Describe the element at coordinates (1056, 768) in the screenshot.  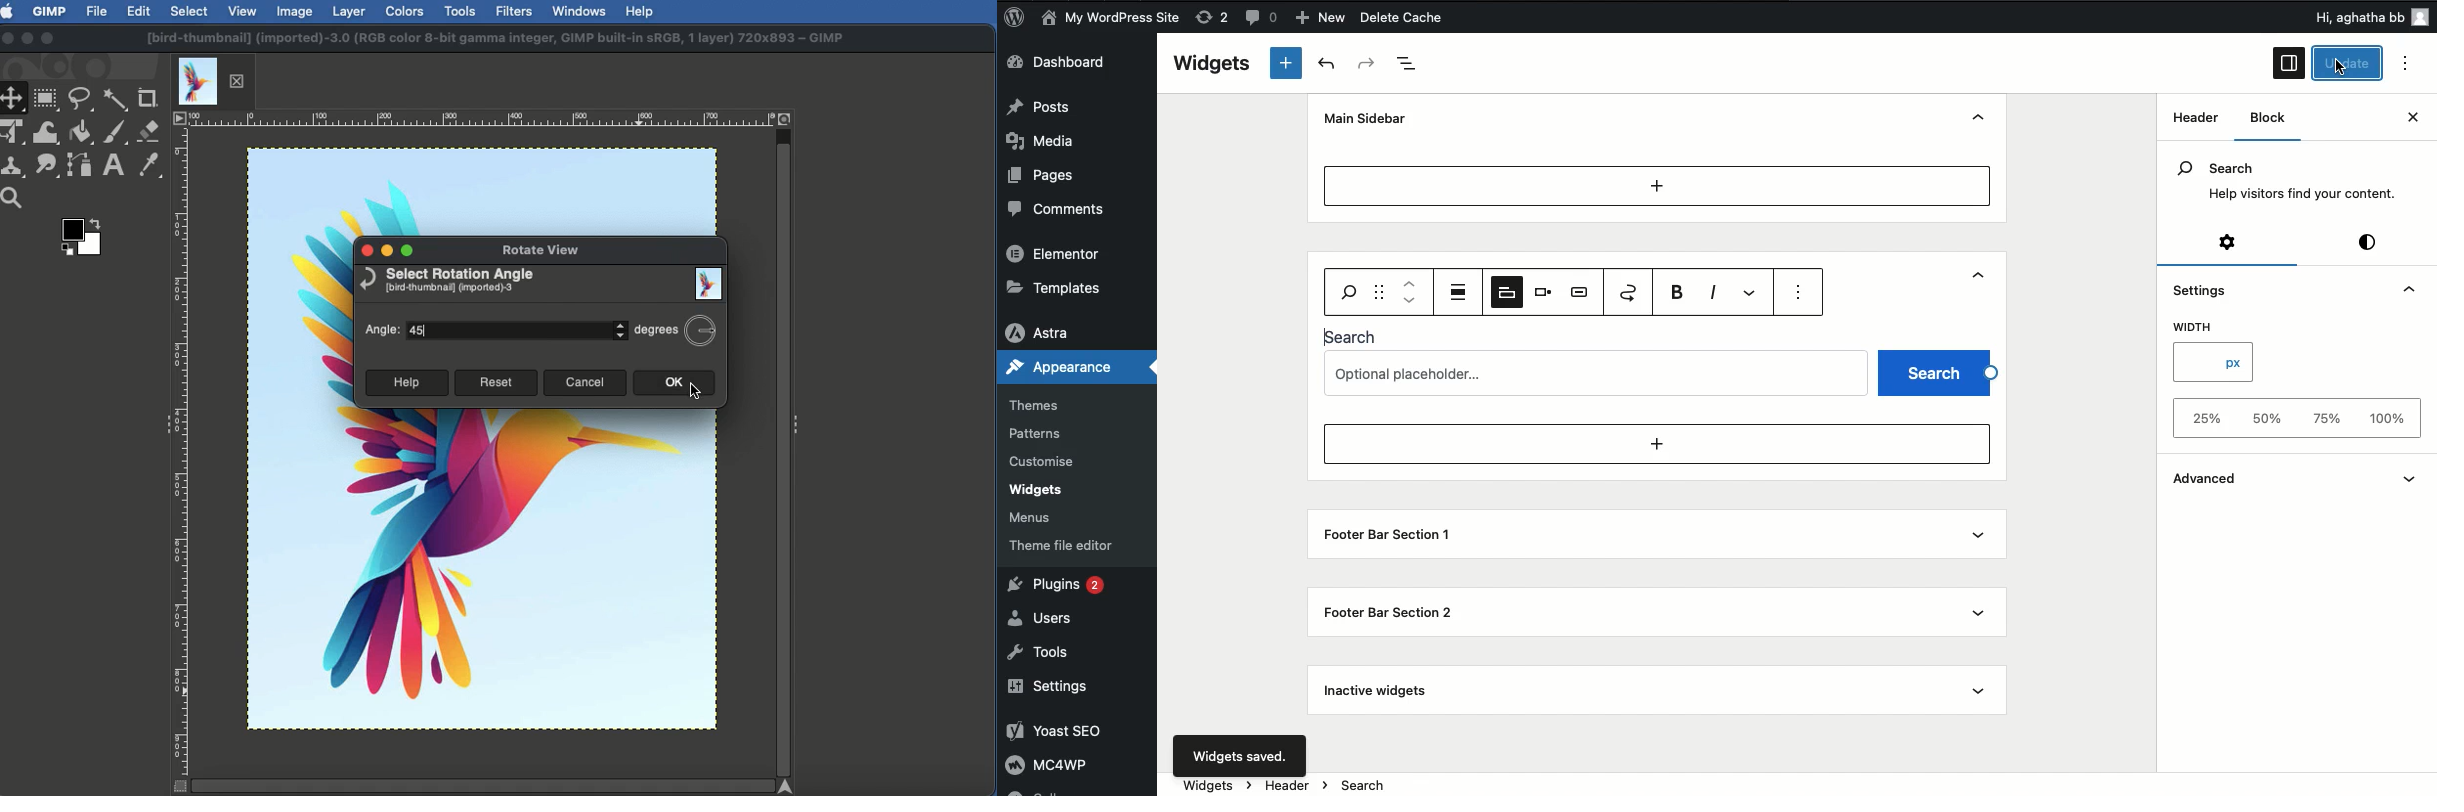
I see `MC4WP` at that location.